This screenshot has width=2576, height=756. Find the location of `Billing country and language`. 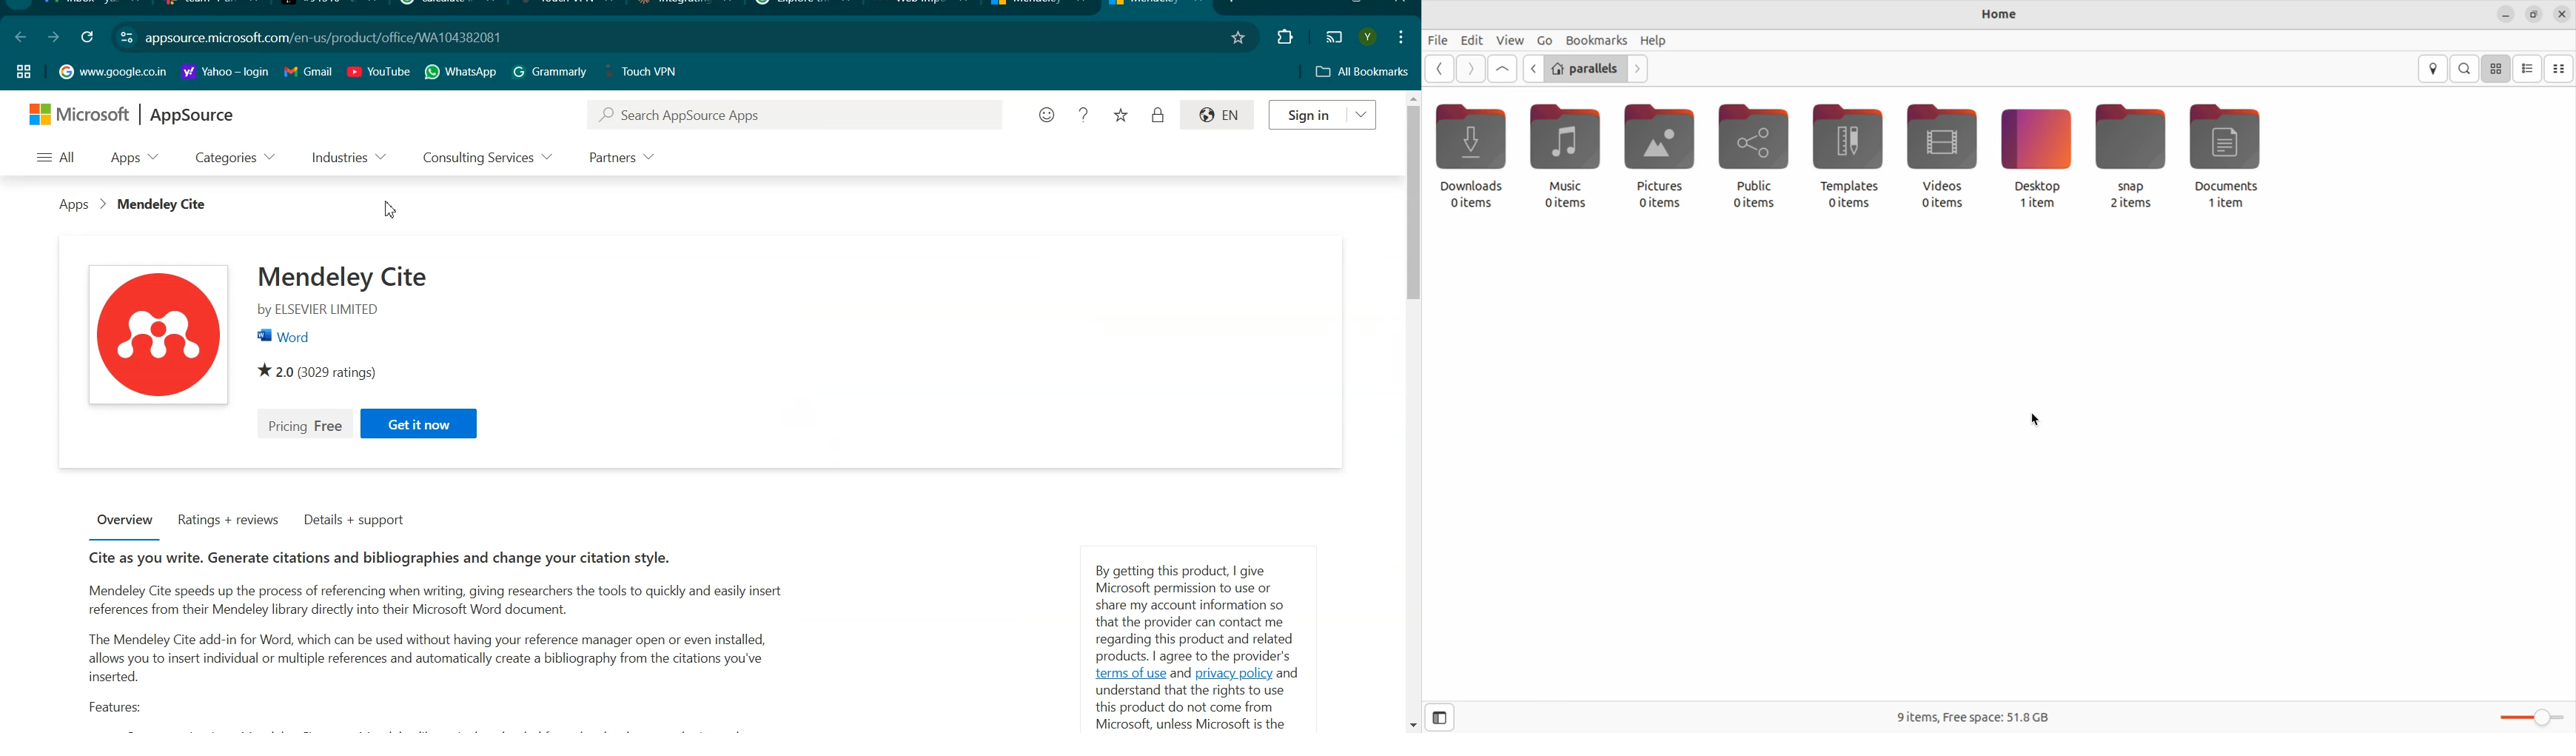

Billing country and language is located at coordinates (1220, 116).